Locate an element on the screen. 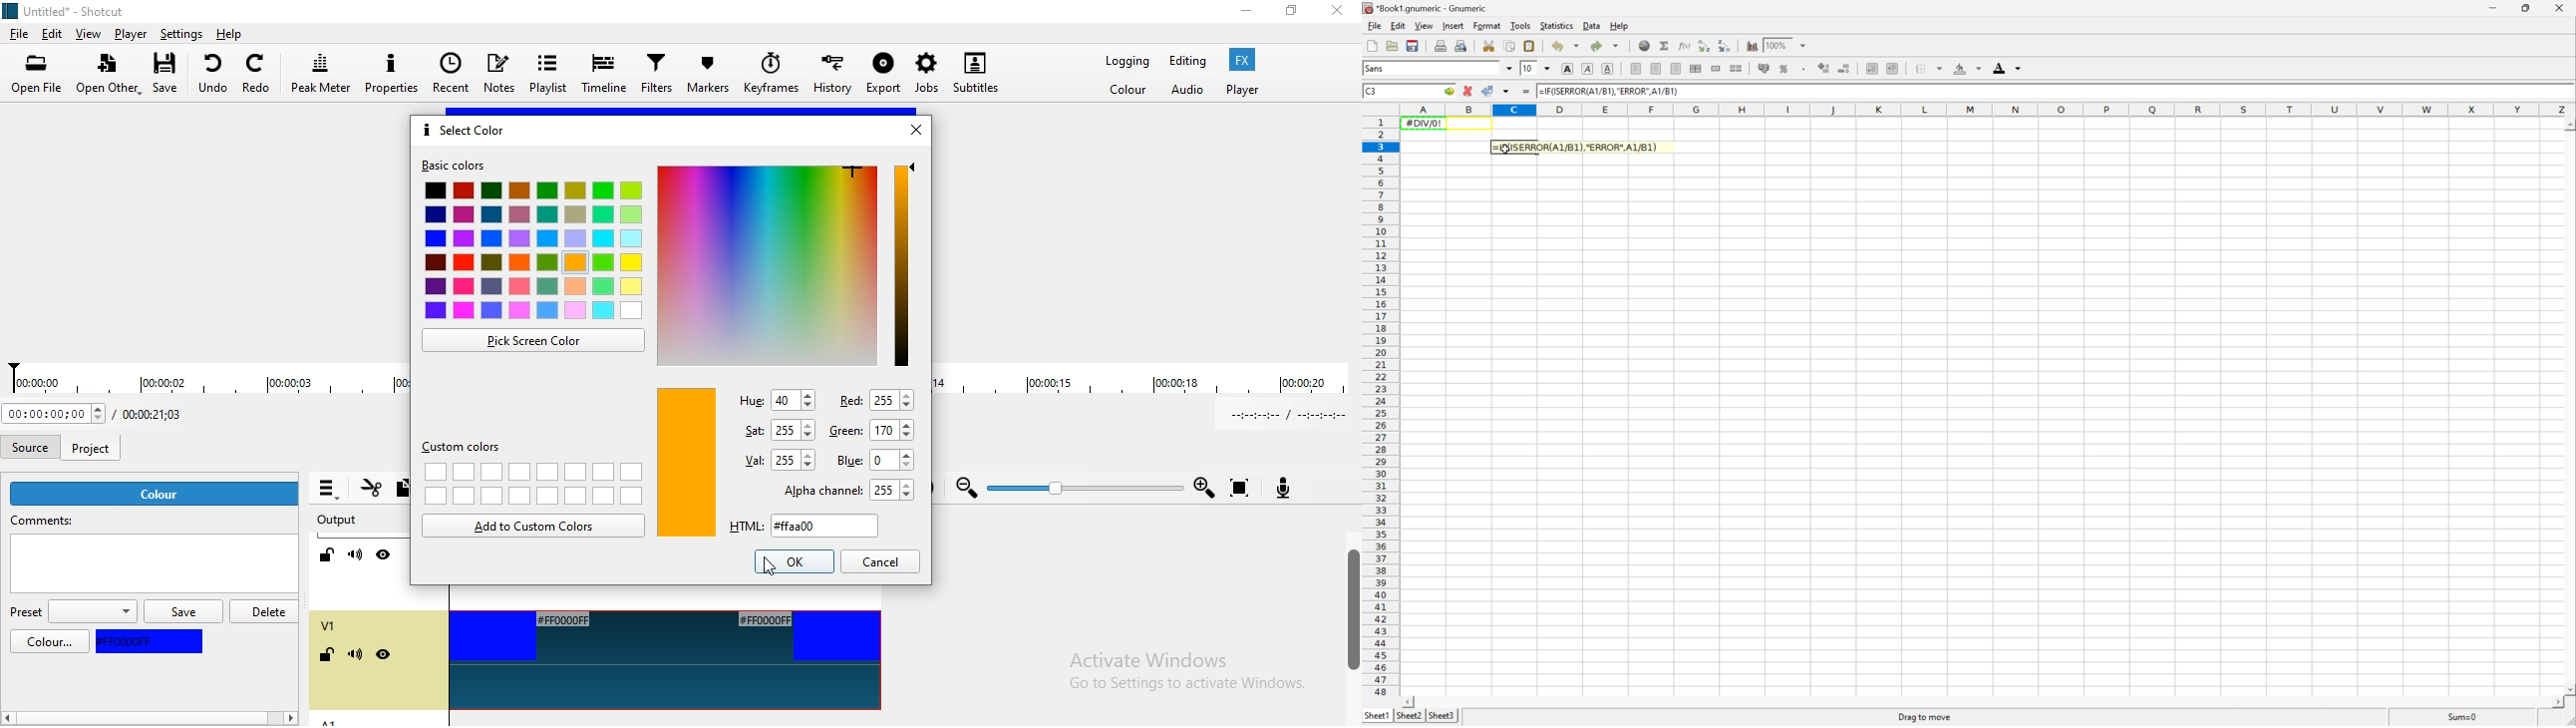  Total duration is located at coordinates (161, 414).